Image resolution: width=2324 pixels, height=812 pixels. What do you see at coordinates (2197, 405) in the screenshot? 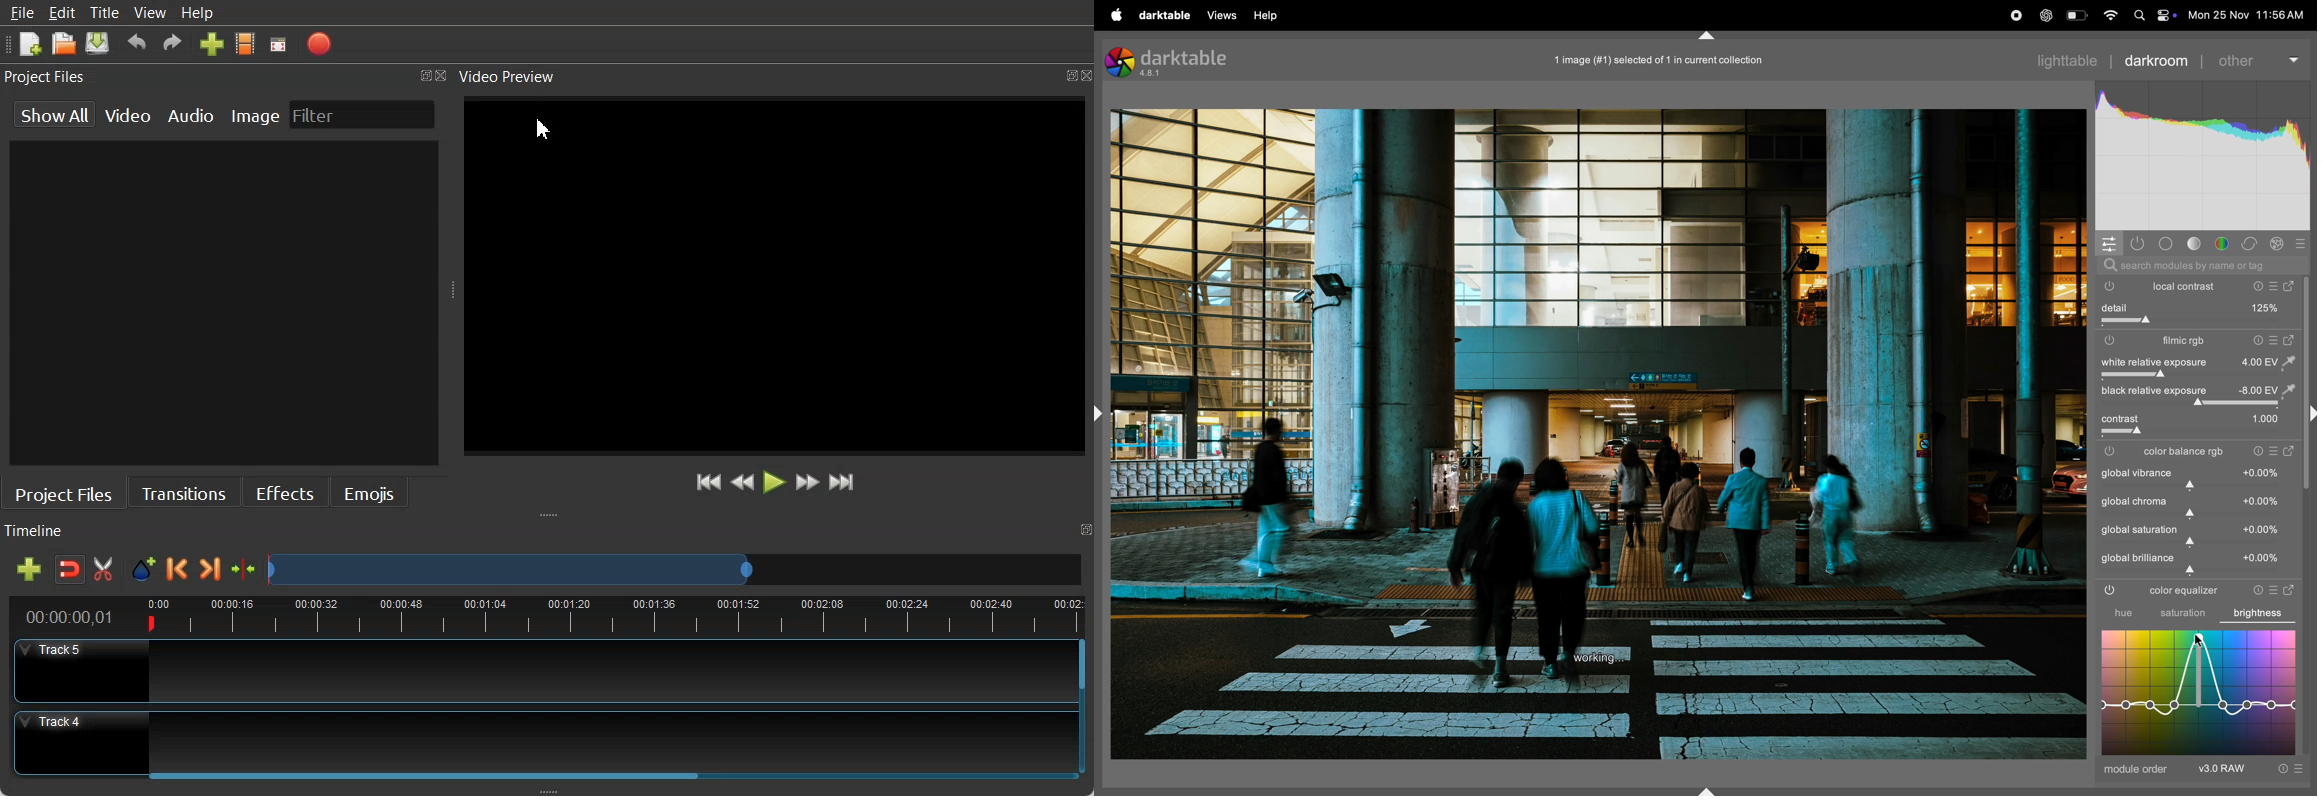
I see `toggle` at bounding box center [2197, 405].